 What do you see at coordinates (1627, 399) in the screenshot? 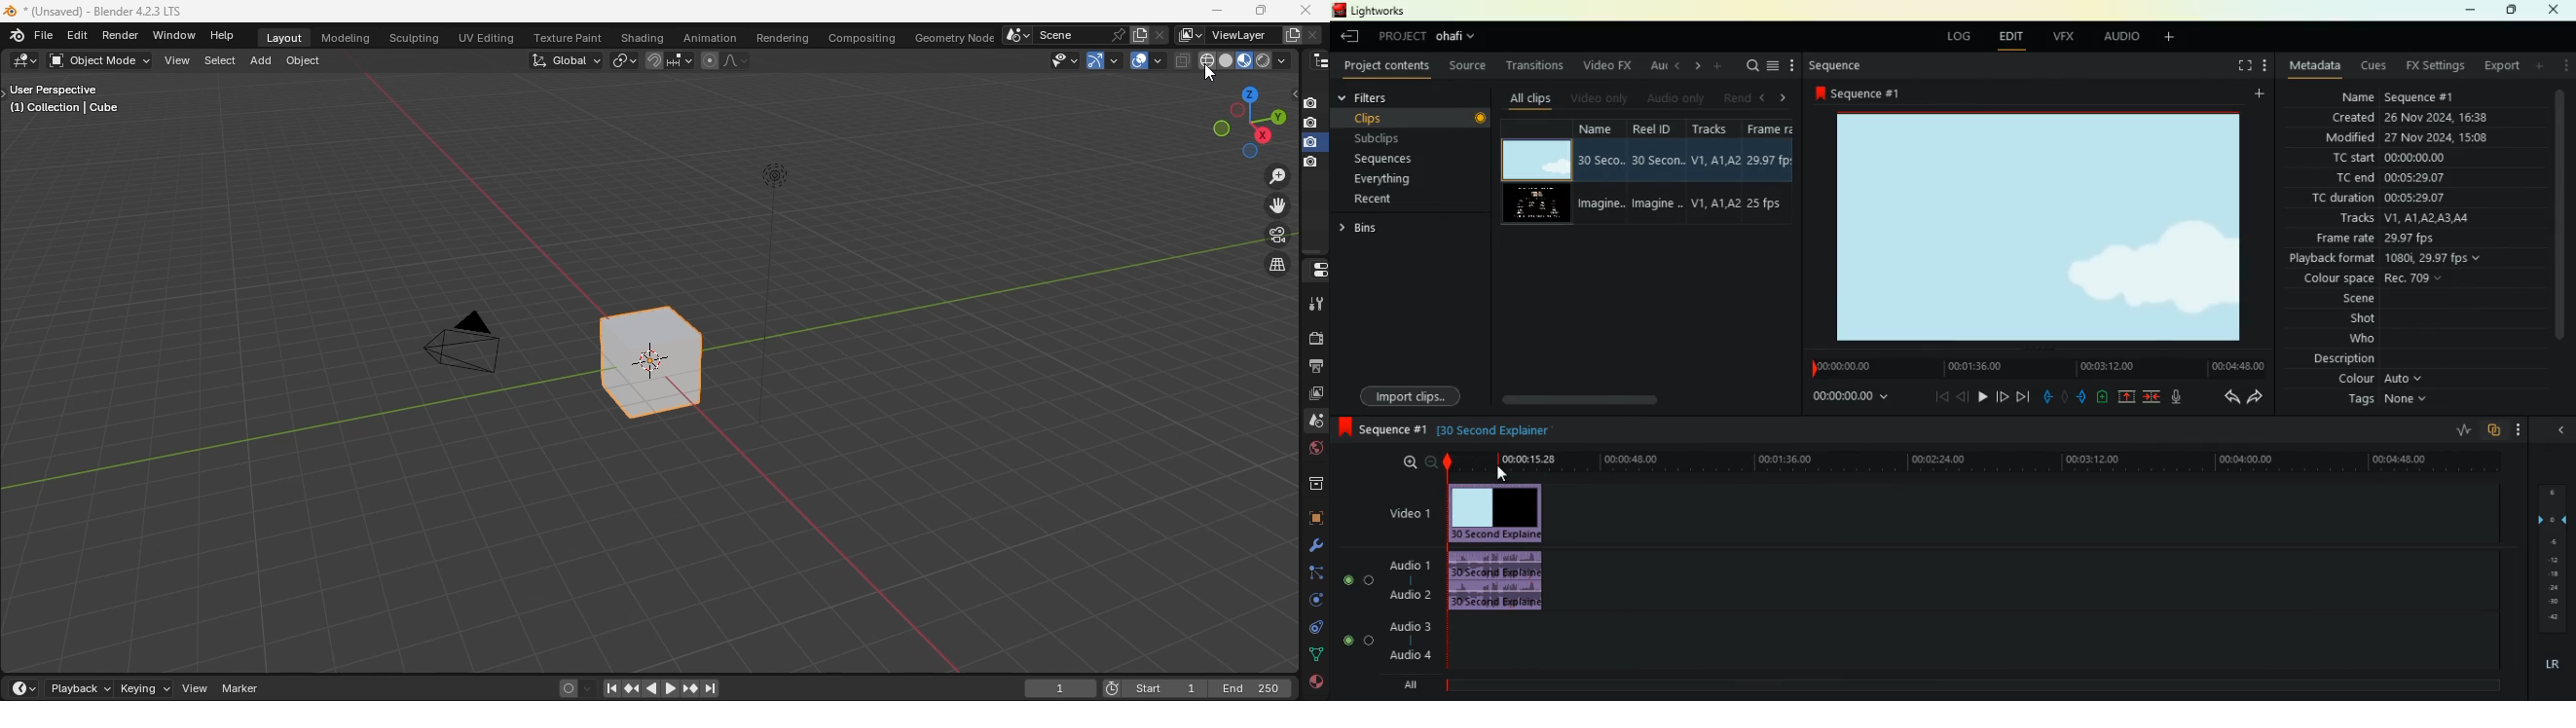
I see `scroll` at bounding box center [1627, 399].